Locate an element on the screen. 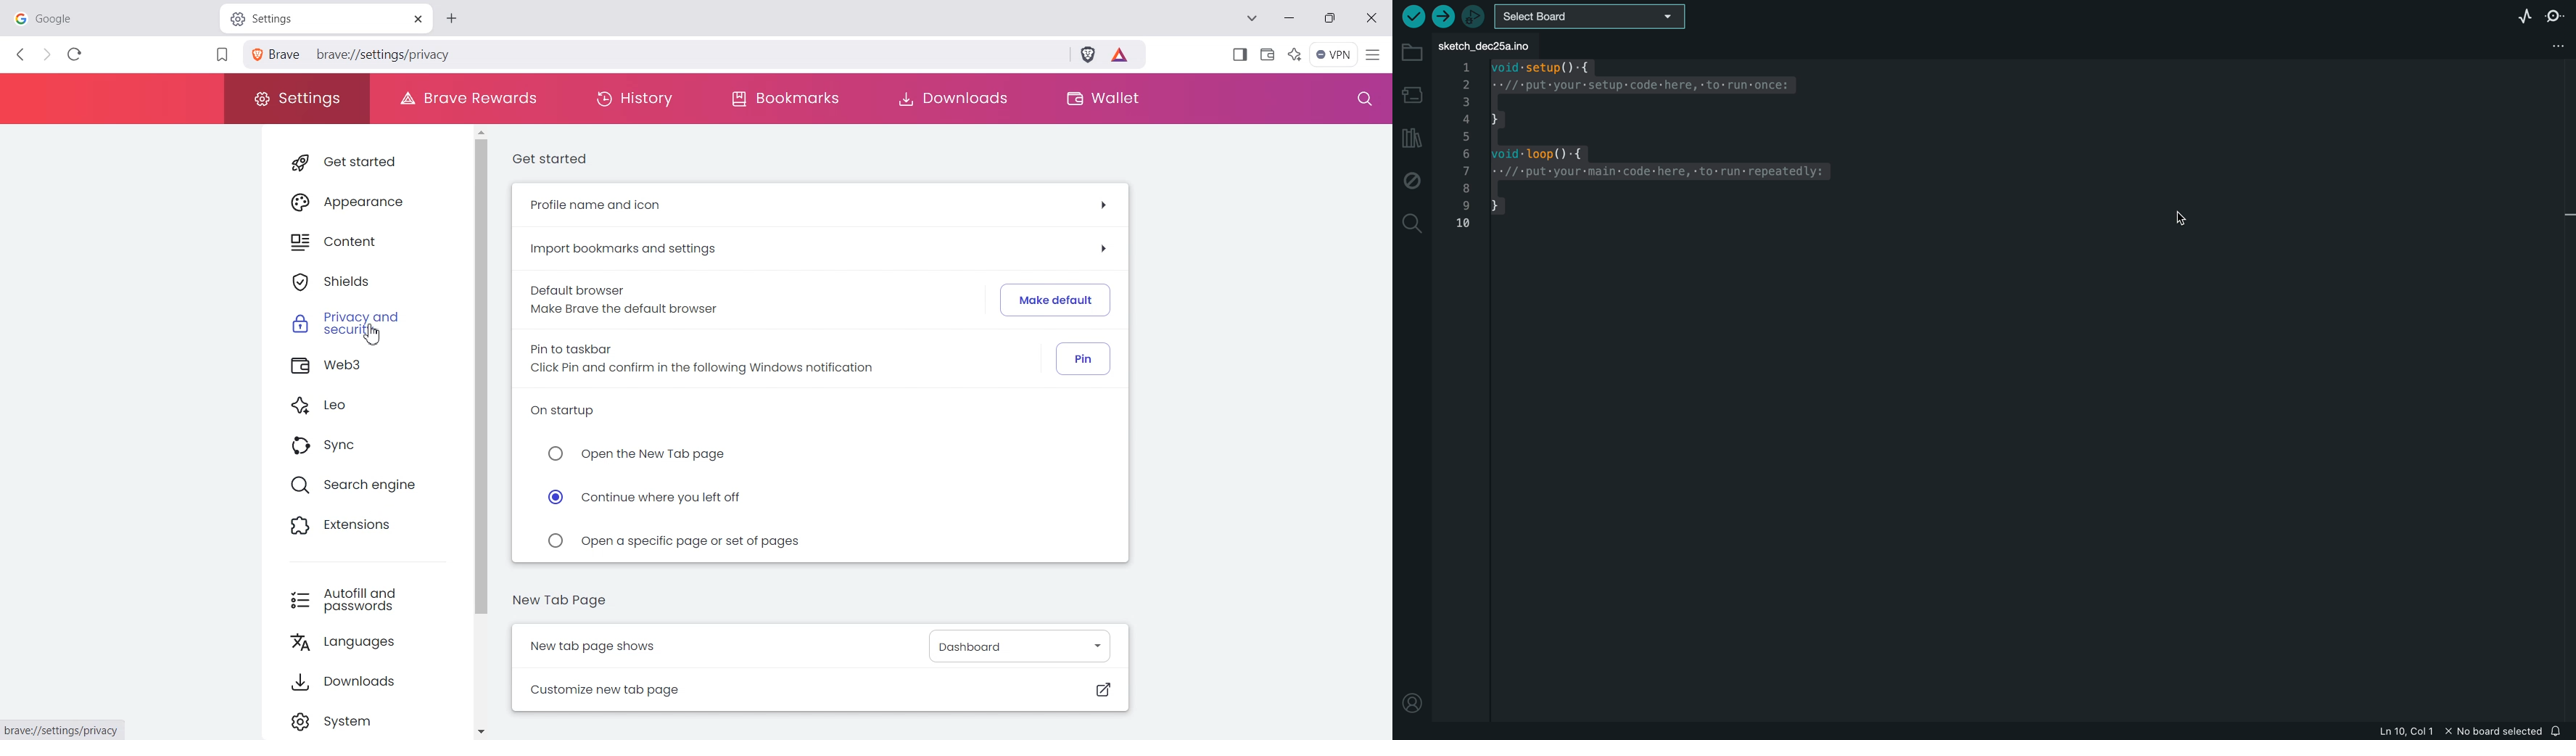  Import bookmarks and settings is located at coordinates (820, 249).